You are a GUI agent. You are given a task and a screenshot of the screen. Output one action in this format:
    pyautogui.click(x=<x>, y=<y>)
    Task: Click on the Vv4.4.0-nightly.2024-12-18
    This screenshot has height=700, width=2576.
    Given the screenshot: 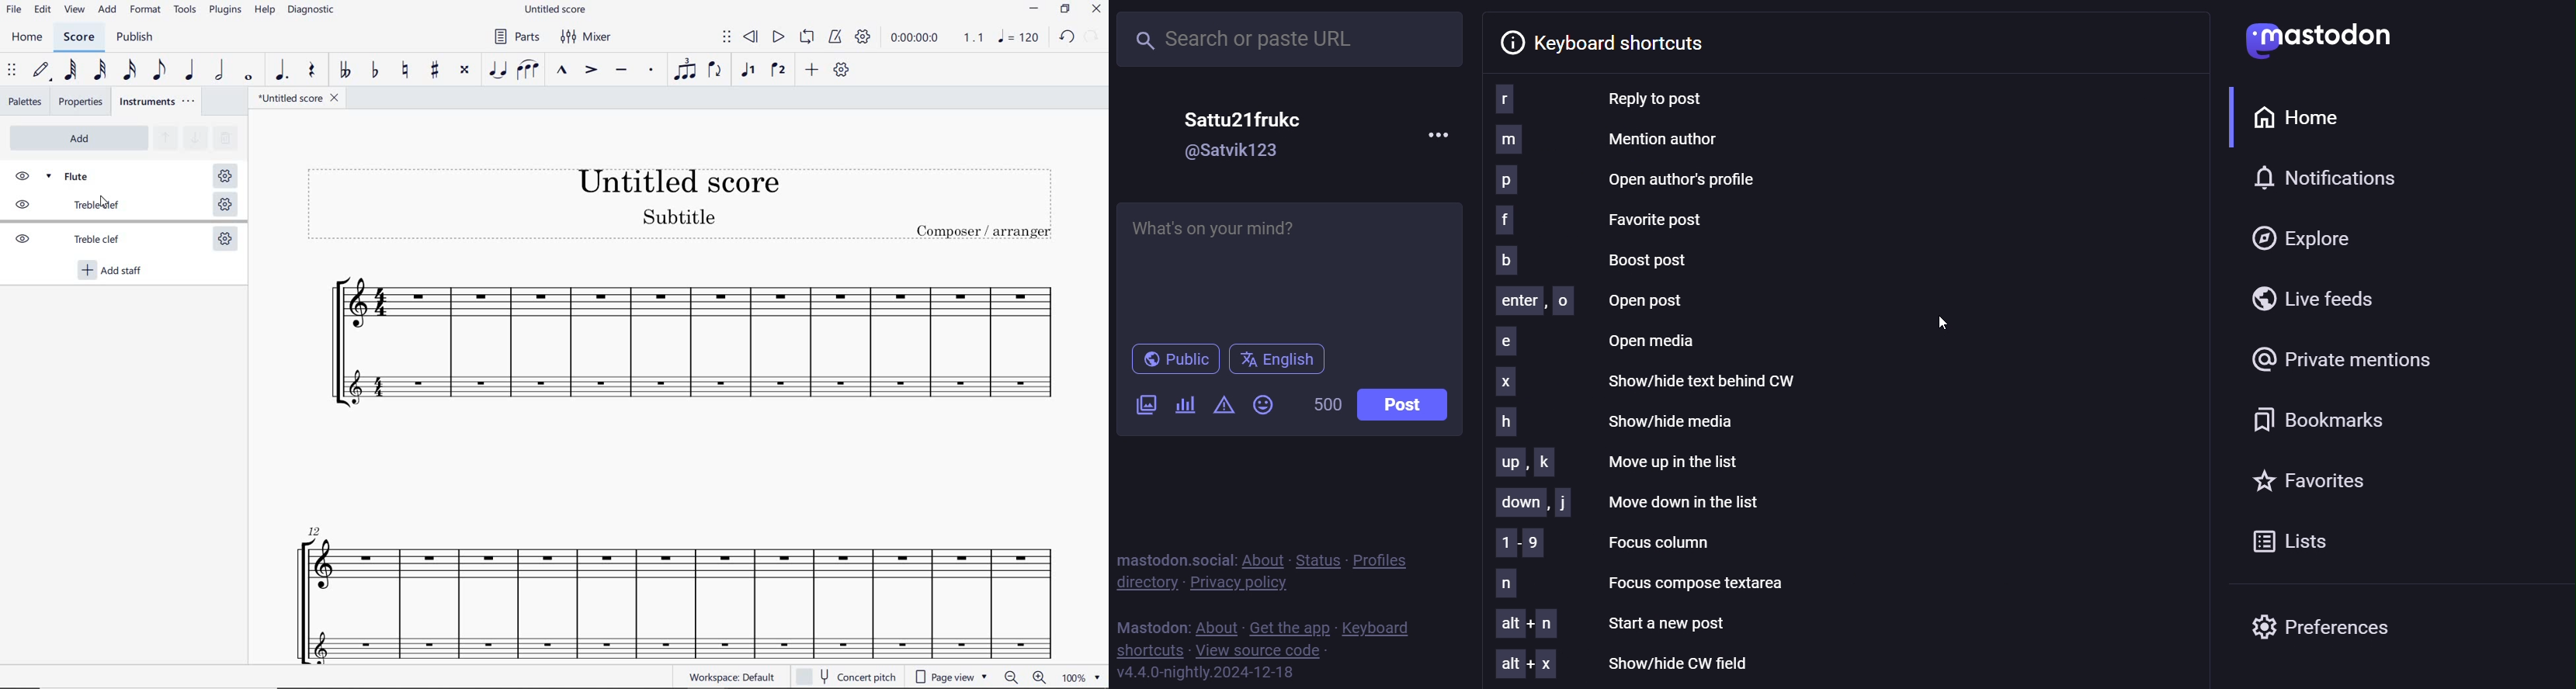 What is the action you would take?
    pyautogui.click(x=1205, y=673)
    